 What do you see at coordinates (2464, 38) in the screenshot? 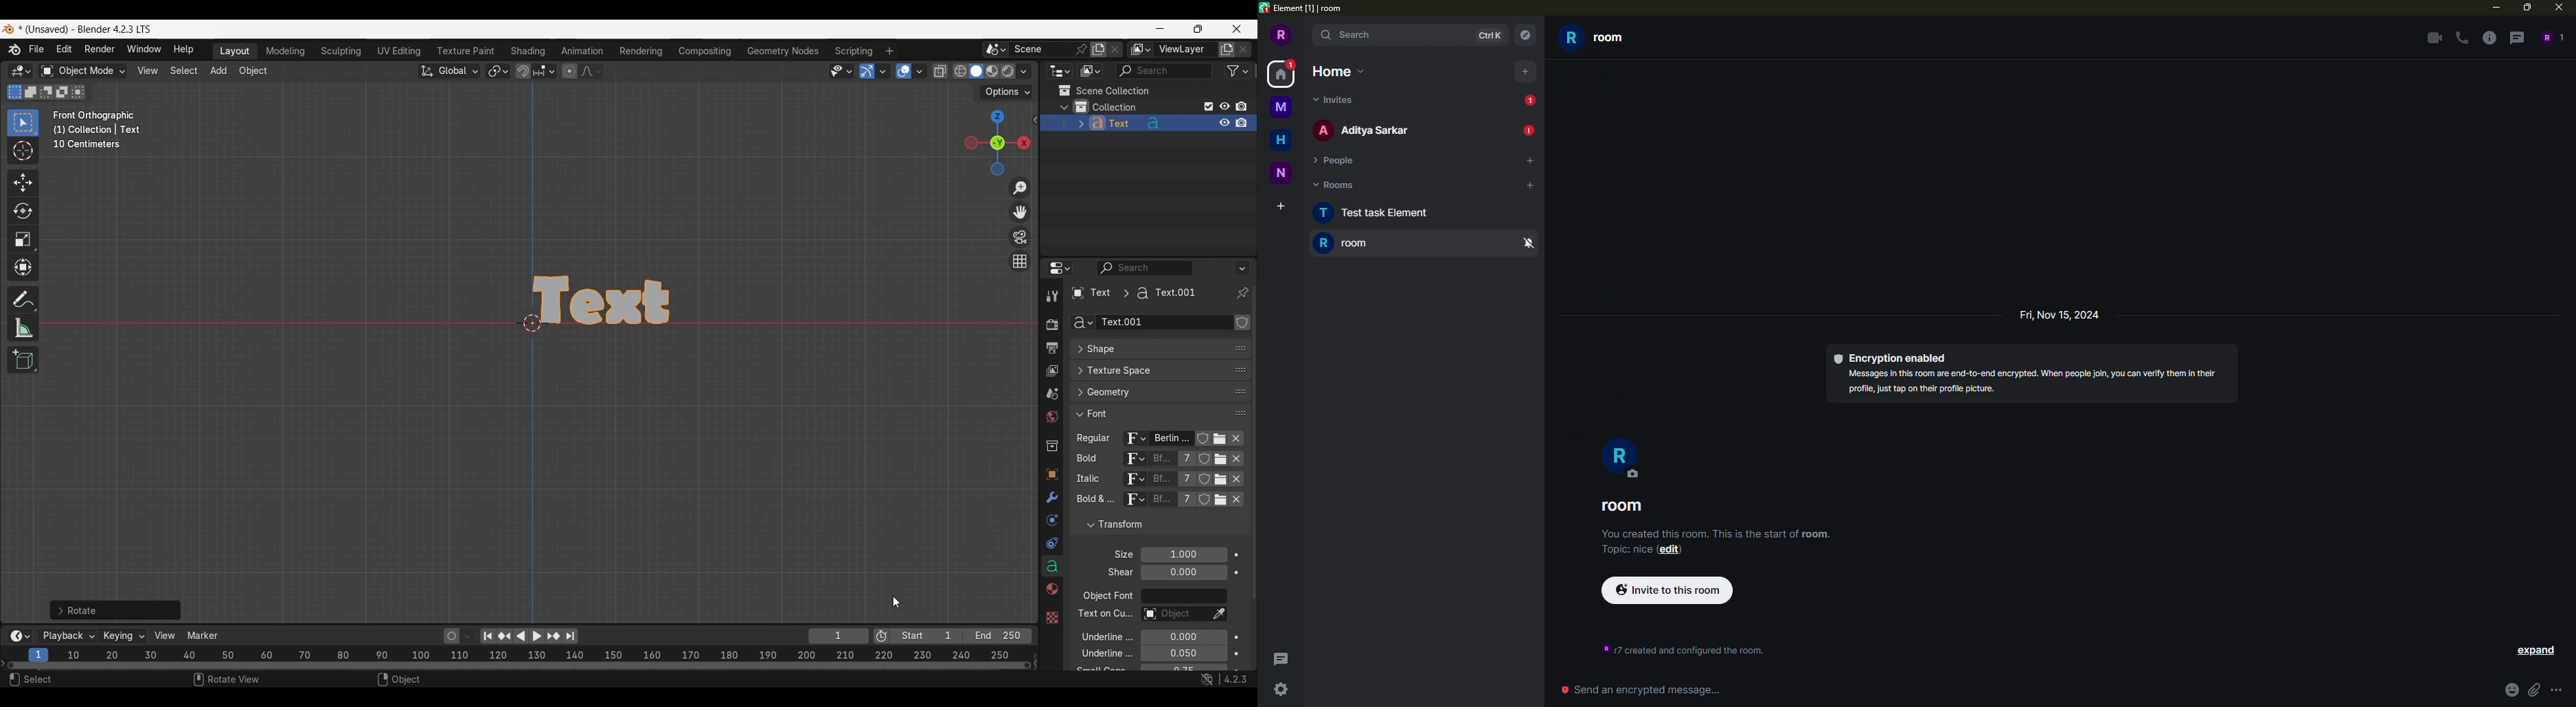
I see `voice call` at bounding box center [2464, 38].